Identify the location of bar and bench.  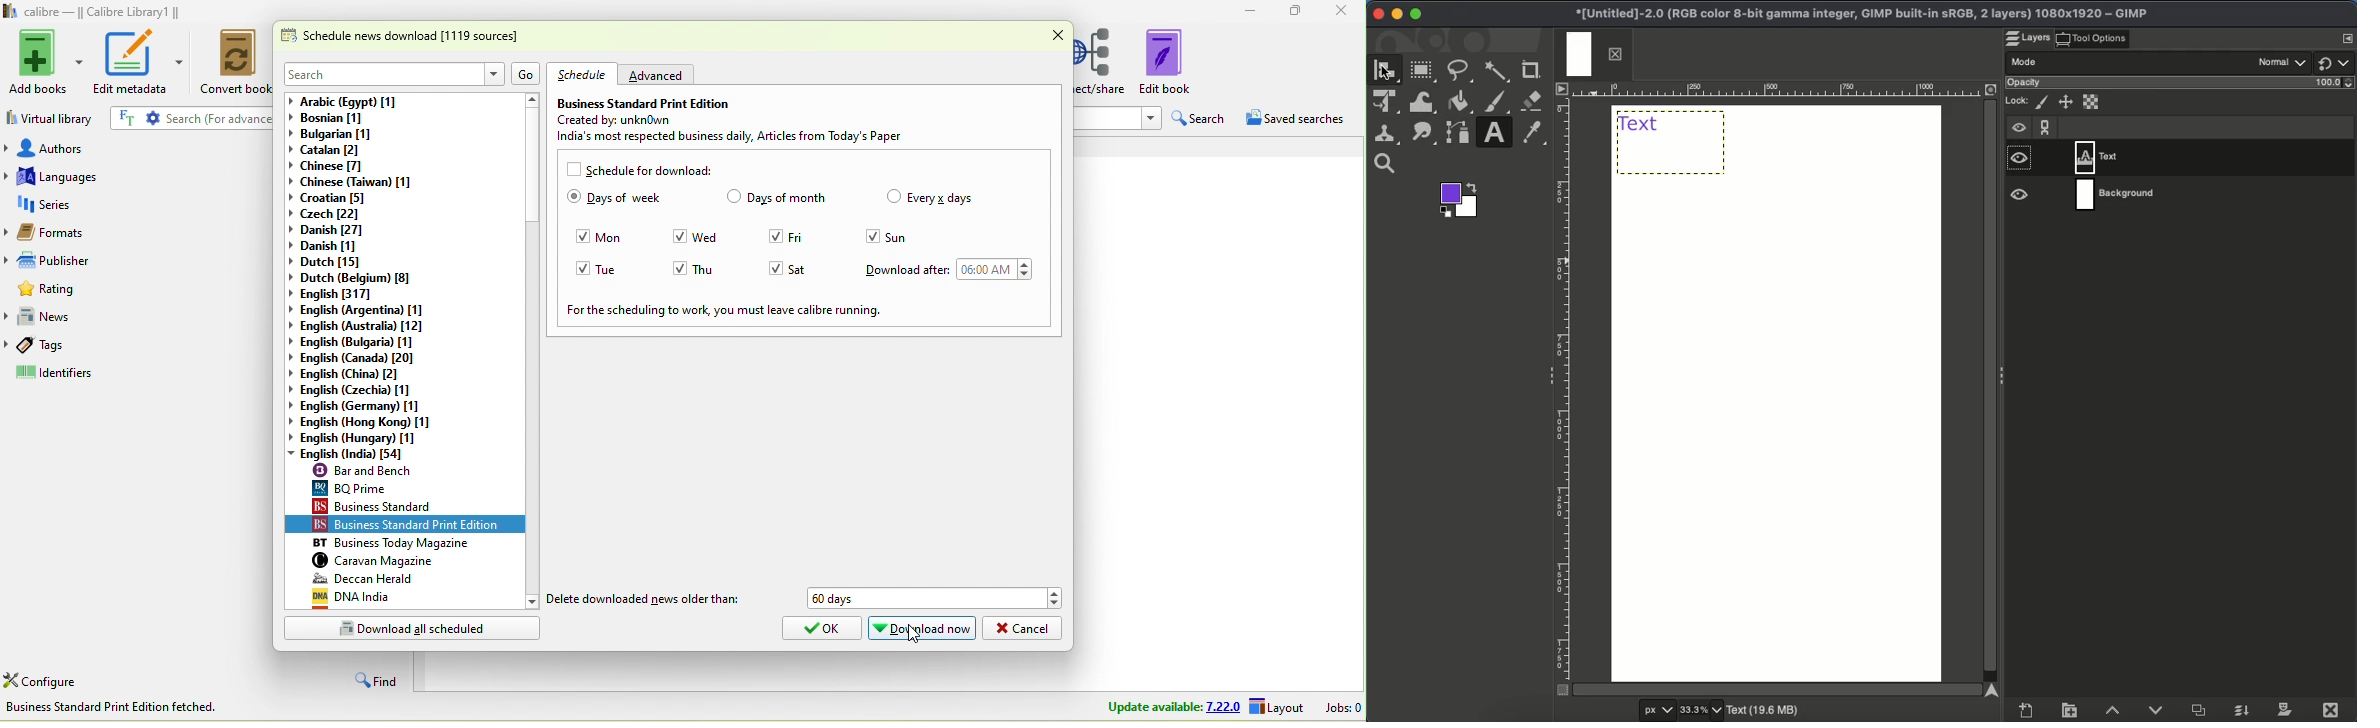
(408, 470).